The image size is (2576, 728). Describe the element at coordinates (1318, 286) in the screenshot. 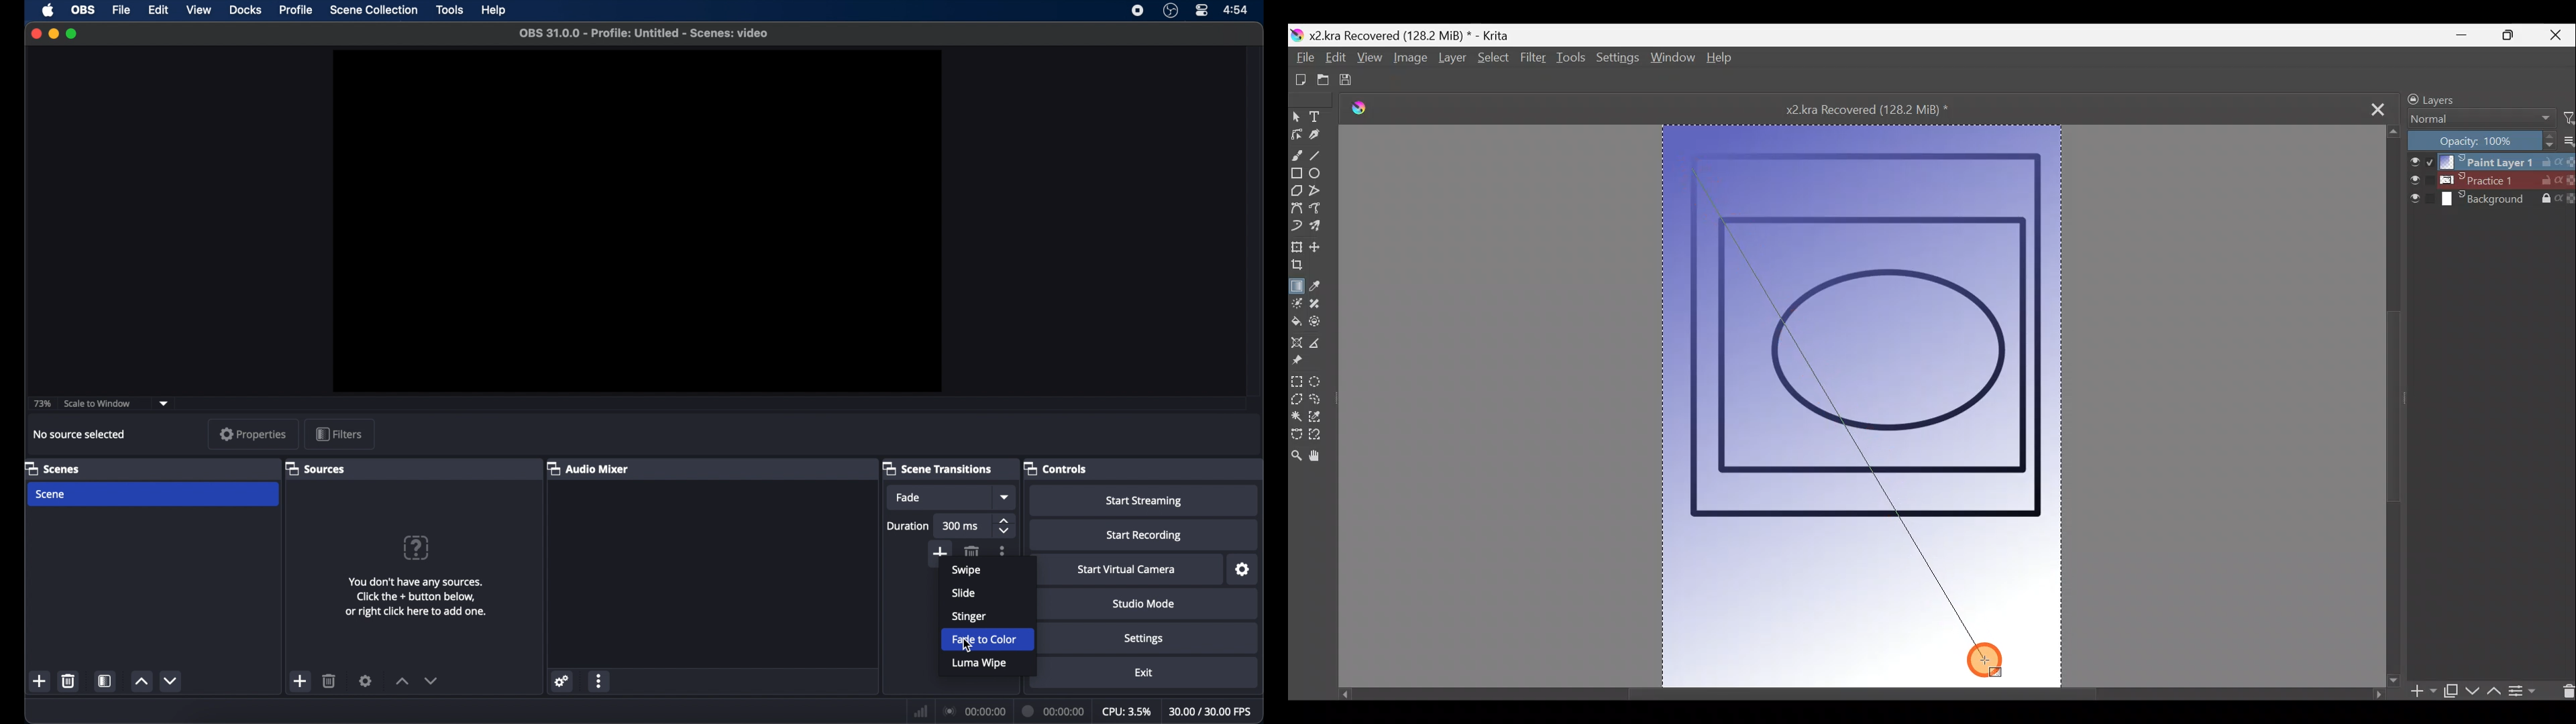

I see `Sample a colour from the image/current layer` at that location.